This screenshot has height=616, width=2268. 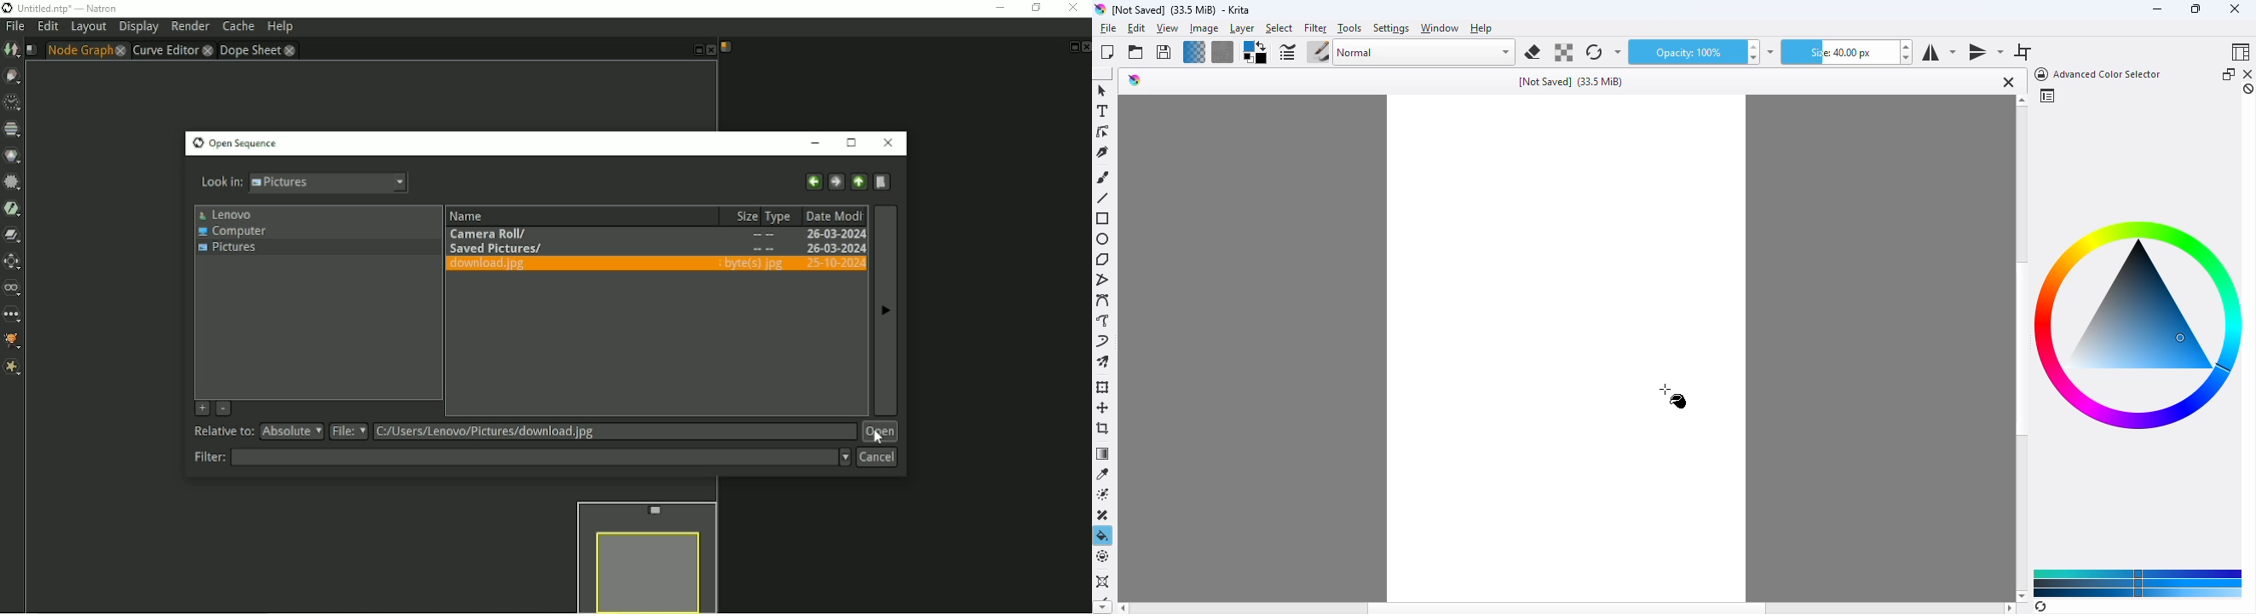 I want to click on freehand path tool, so click(x=1104, y=320).